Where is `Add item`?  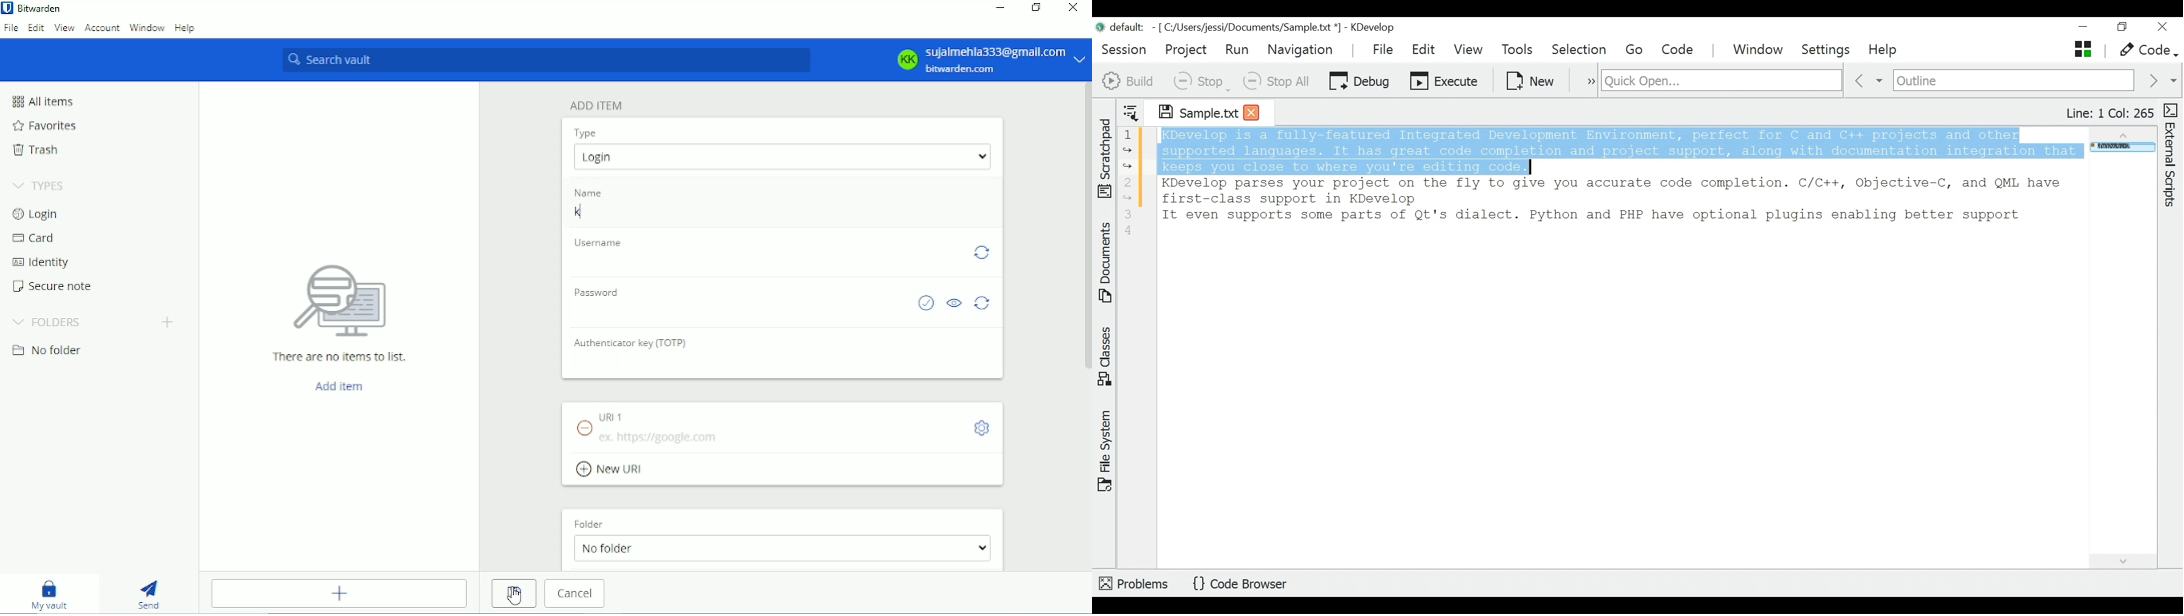 Add item is located at coordinates (339, 386).